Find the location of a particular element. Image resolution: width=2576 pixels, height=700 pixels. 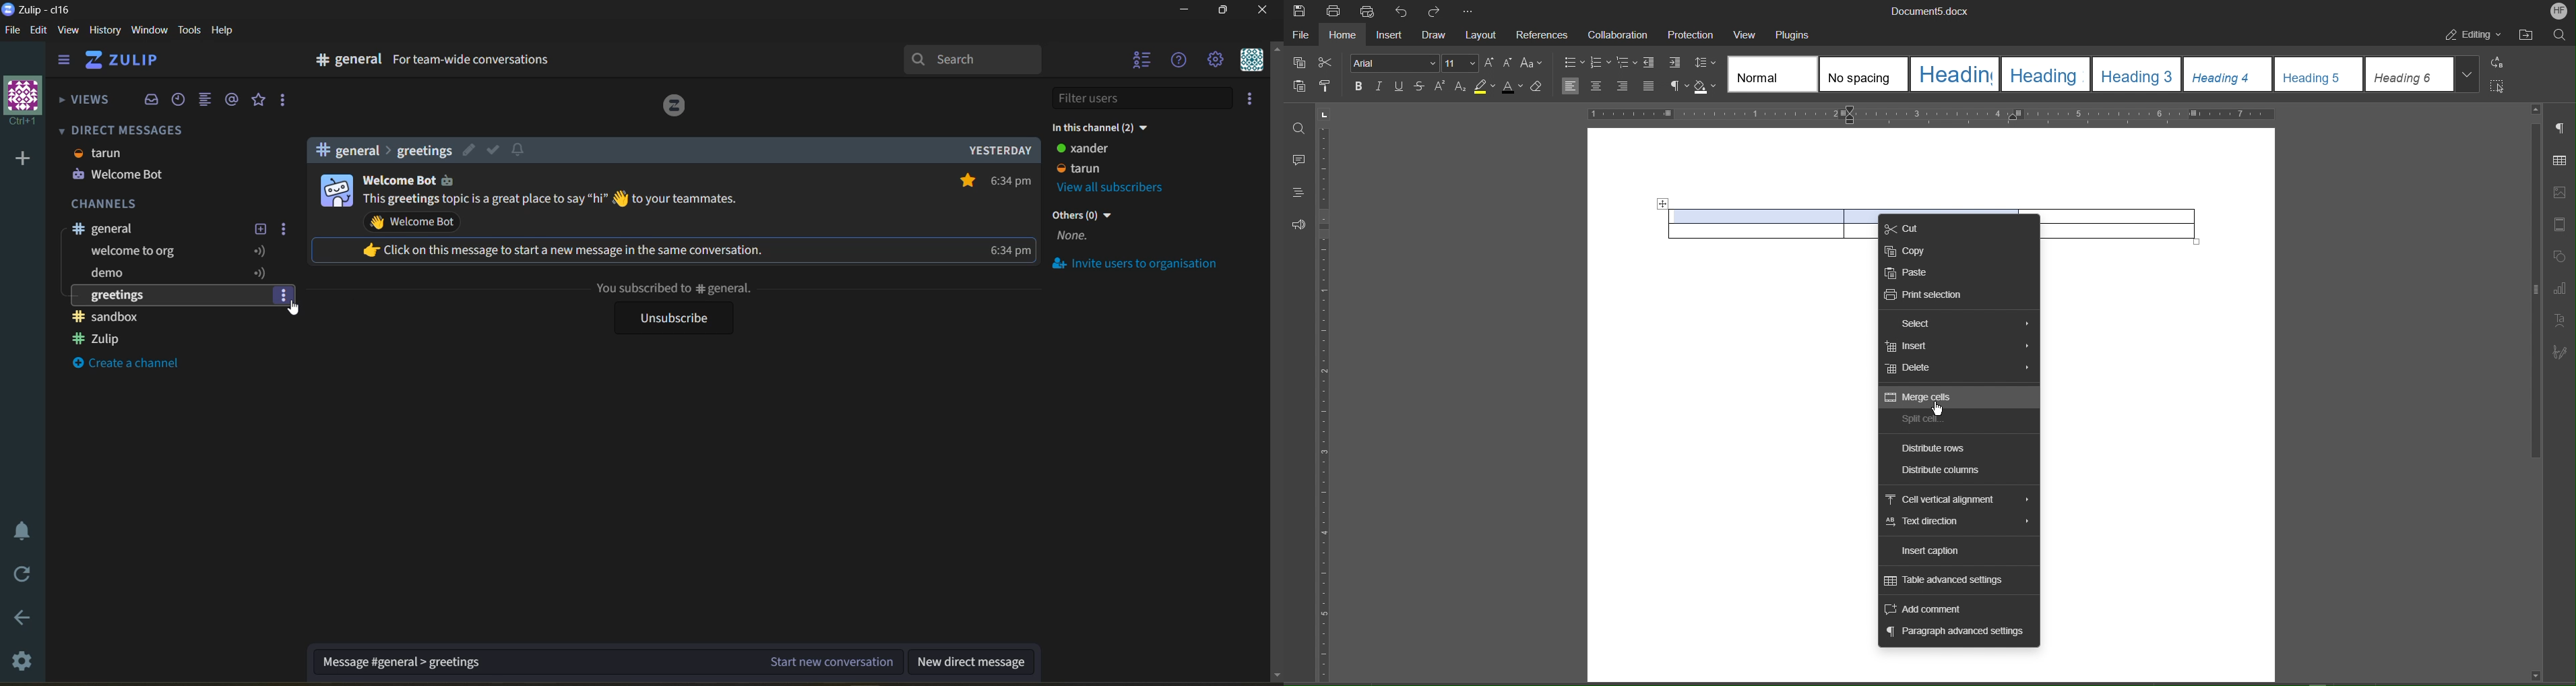

you subscribed to general is located at coordinates (673, 289).